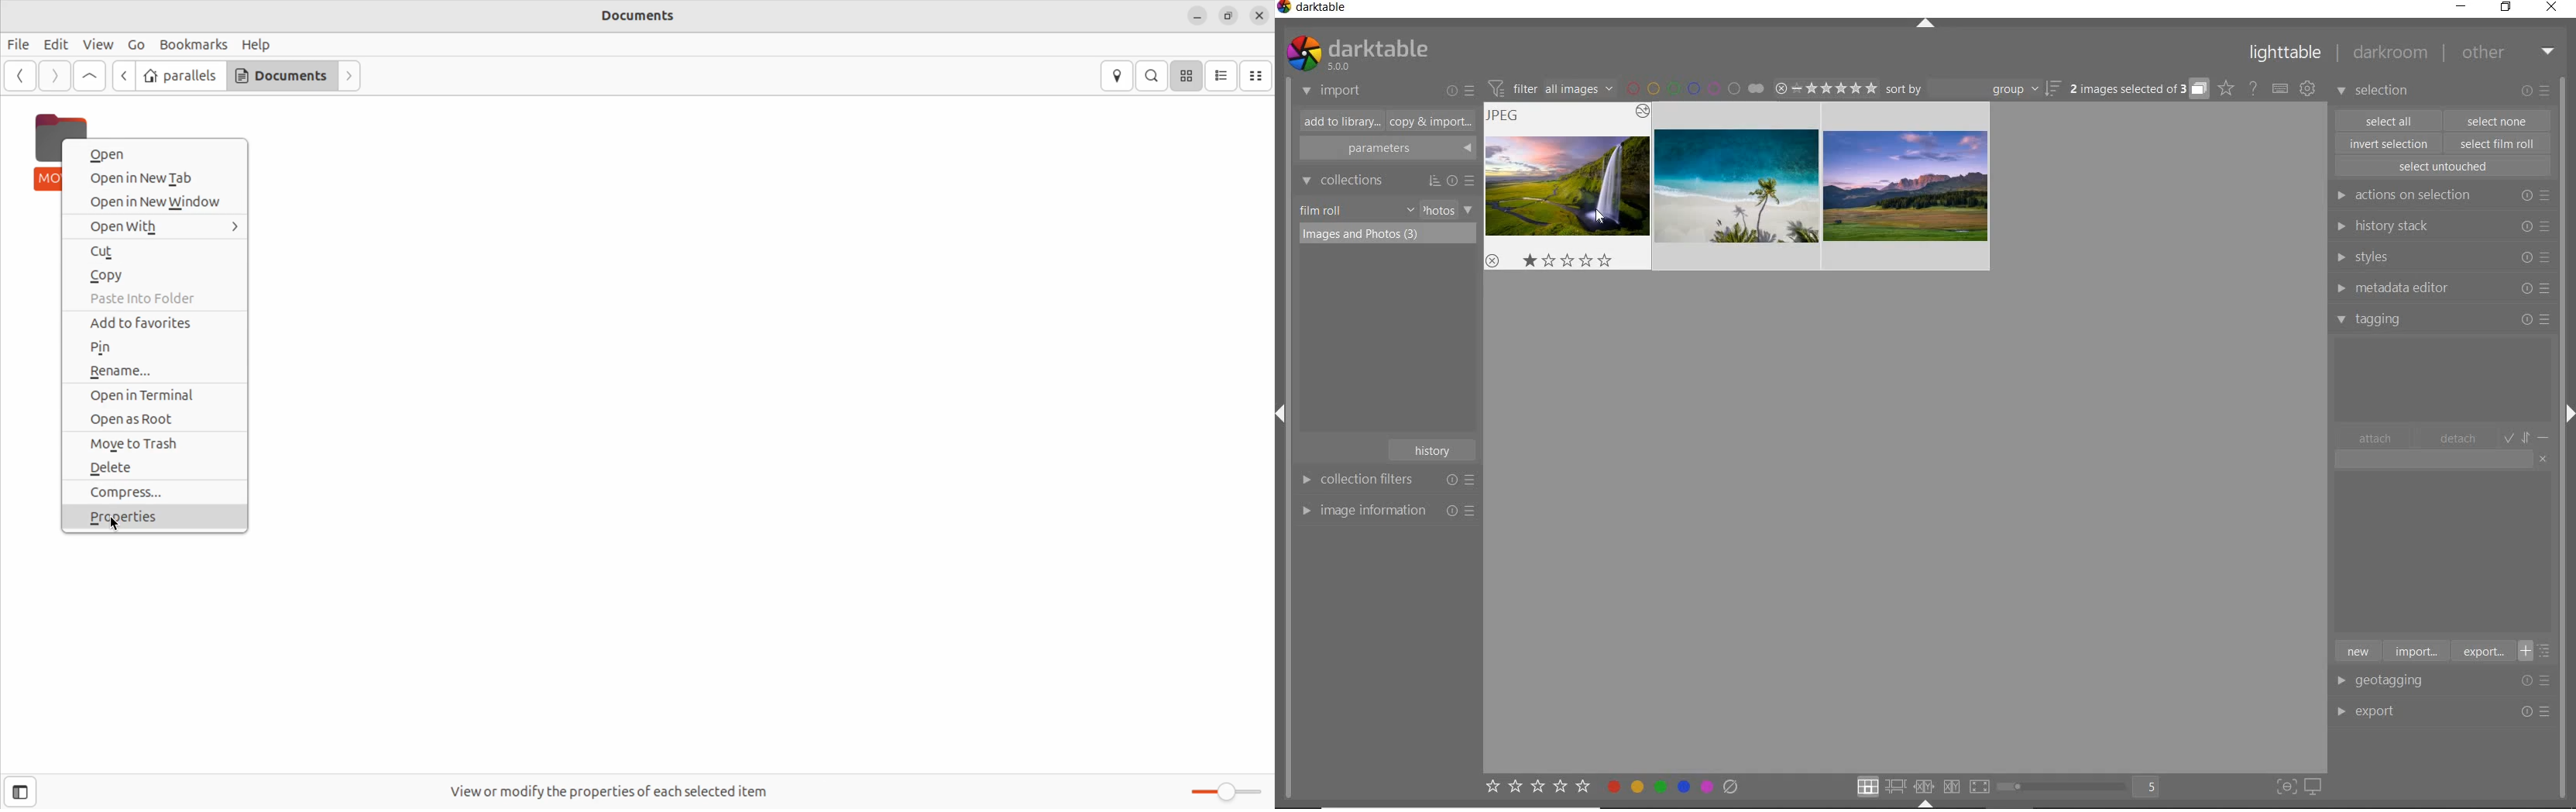 The height and width of the screenshot is (812, 2576). Describe the element at coordinates (1322, 210) in the screenshot. I see `film roll` at that location.